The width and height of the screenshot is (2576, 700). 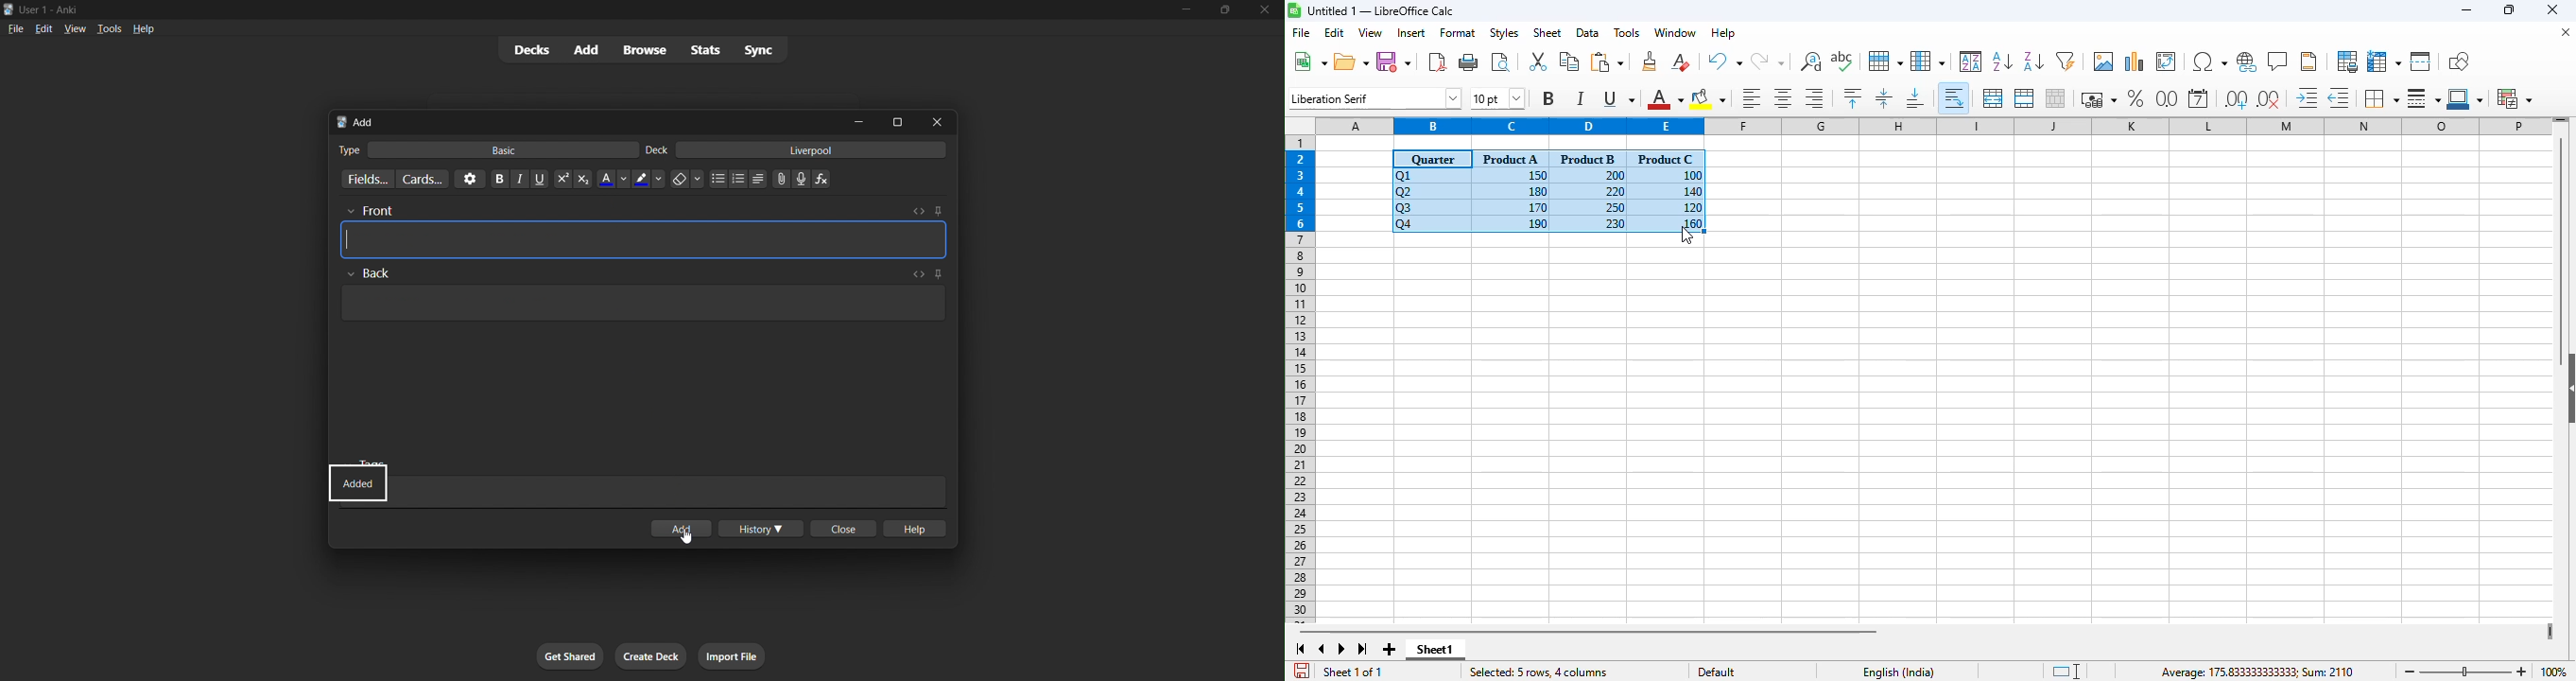 What do you see at coordinates (691, 544) in the screenshot?
I see `cursor` at bounding box center [691, 544].